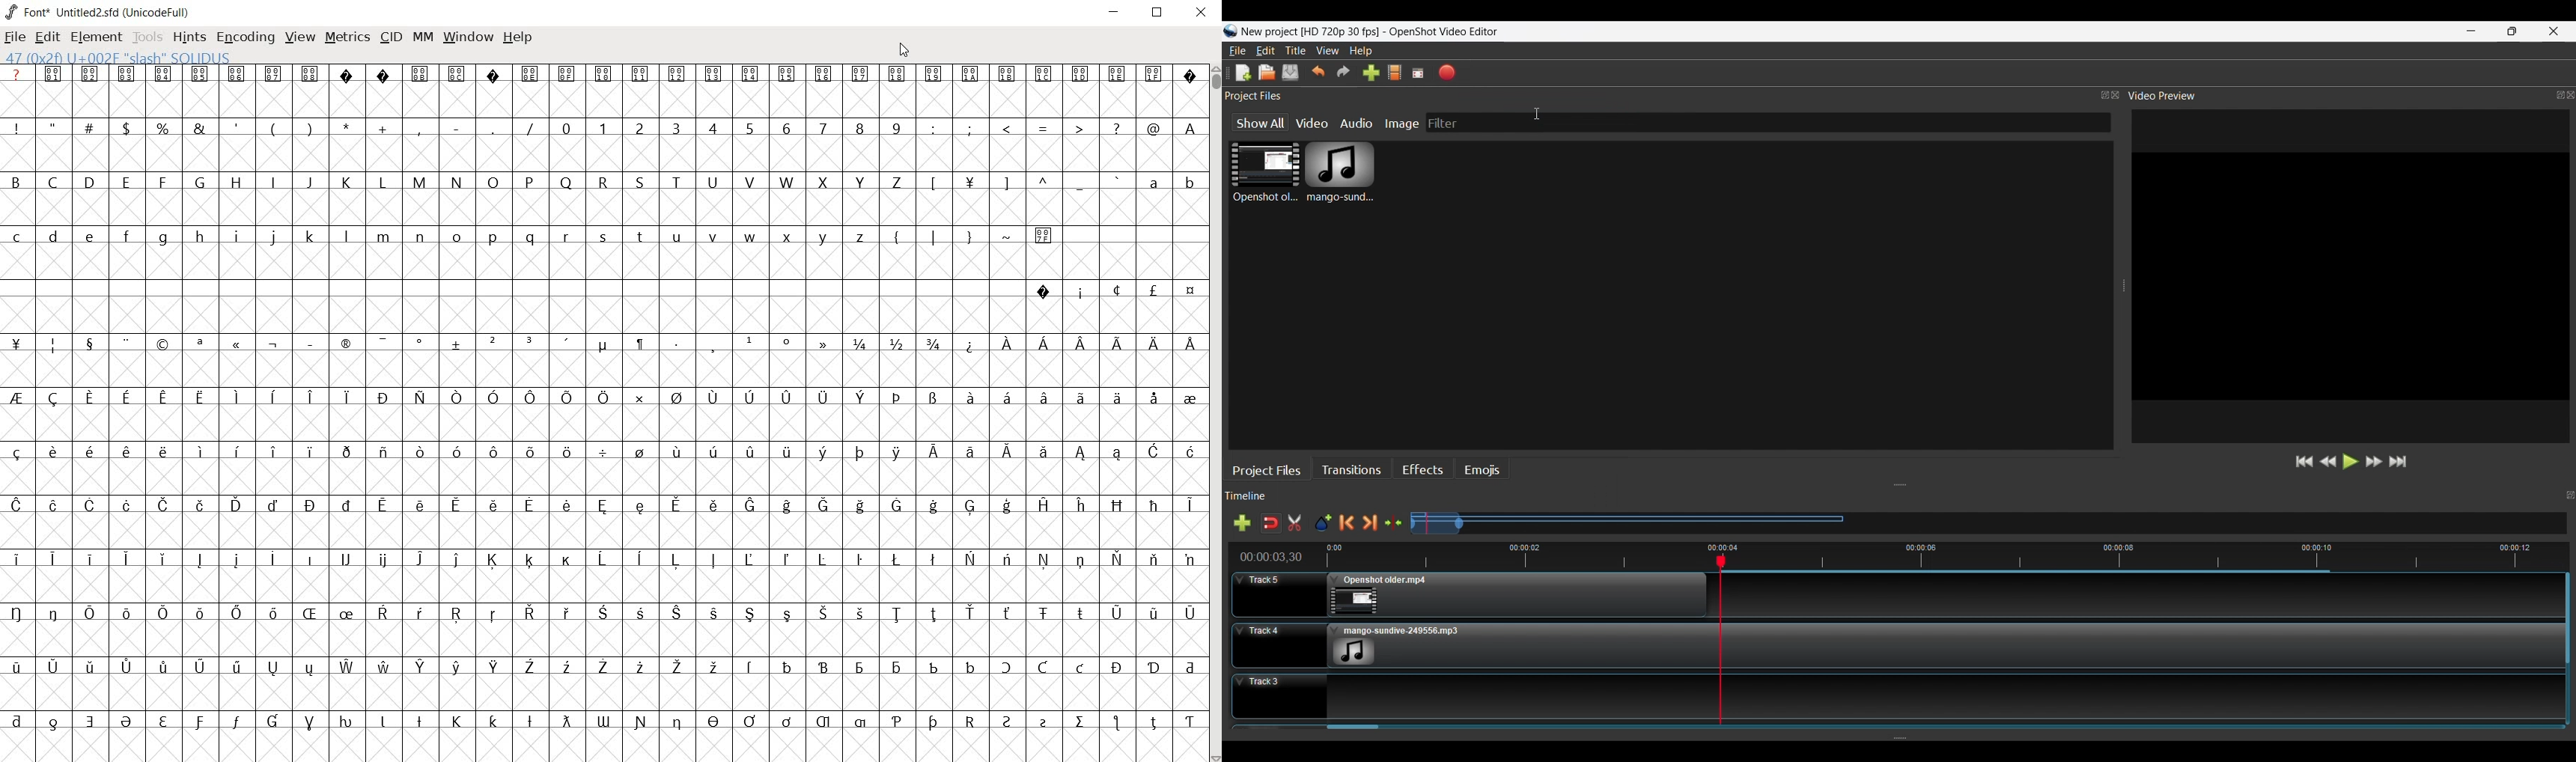 Image resolution: width=2576 pixels, height=784 pixels. What do you see at coordinates (601, 73) in the screenshot?
I see `special symbols` at bounding box center [601, 73].